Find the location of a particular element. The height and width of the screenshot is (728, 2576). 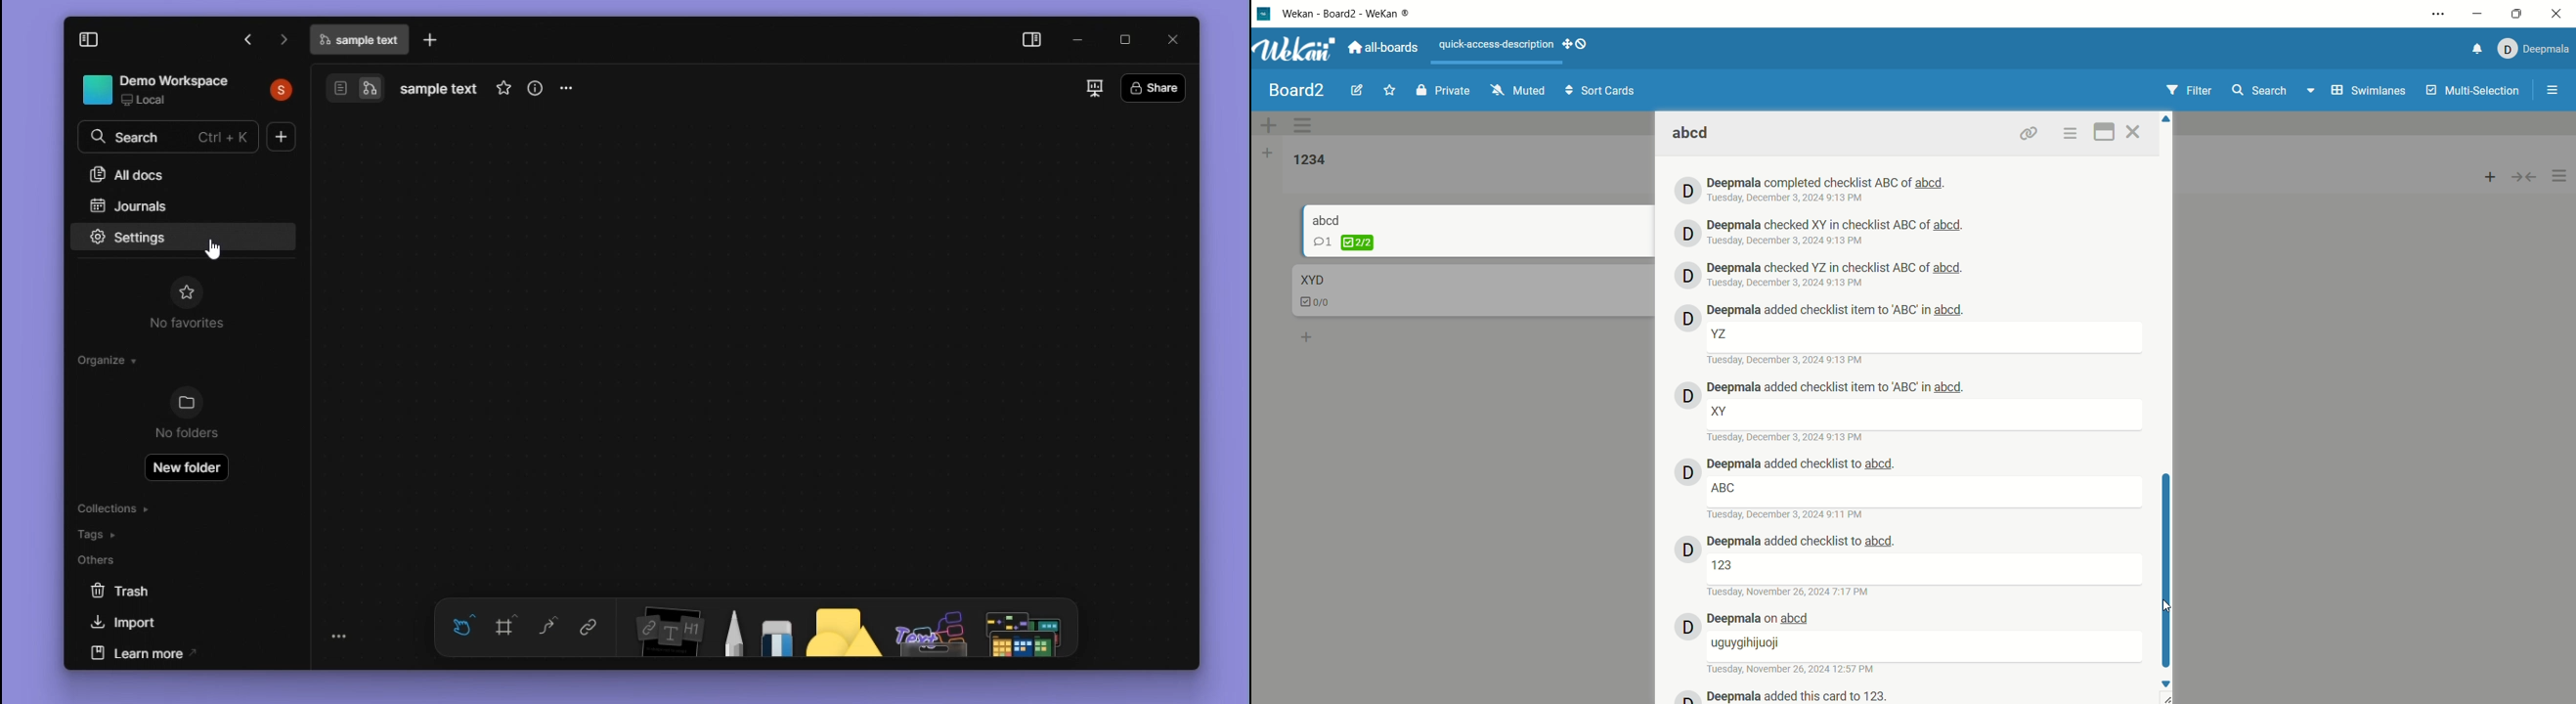

maximize is located at coordinates (2106, 130).